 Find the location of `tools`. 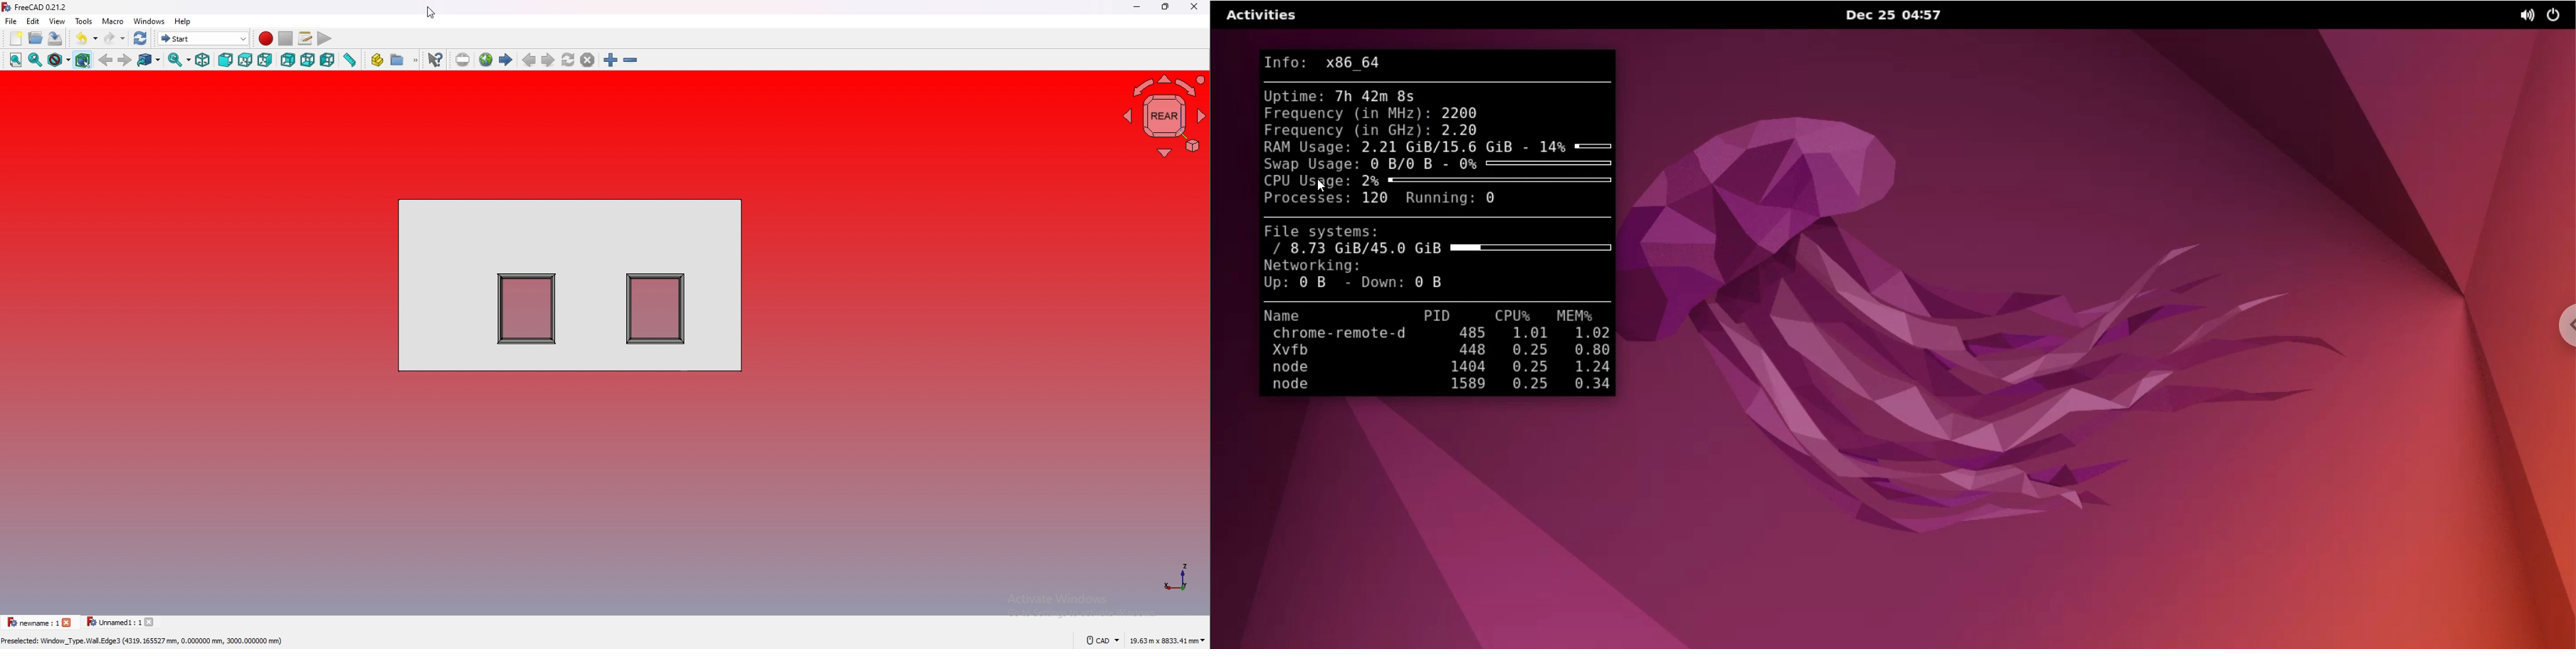

tools is located at coordinates (84, 21).